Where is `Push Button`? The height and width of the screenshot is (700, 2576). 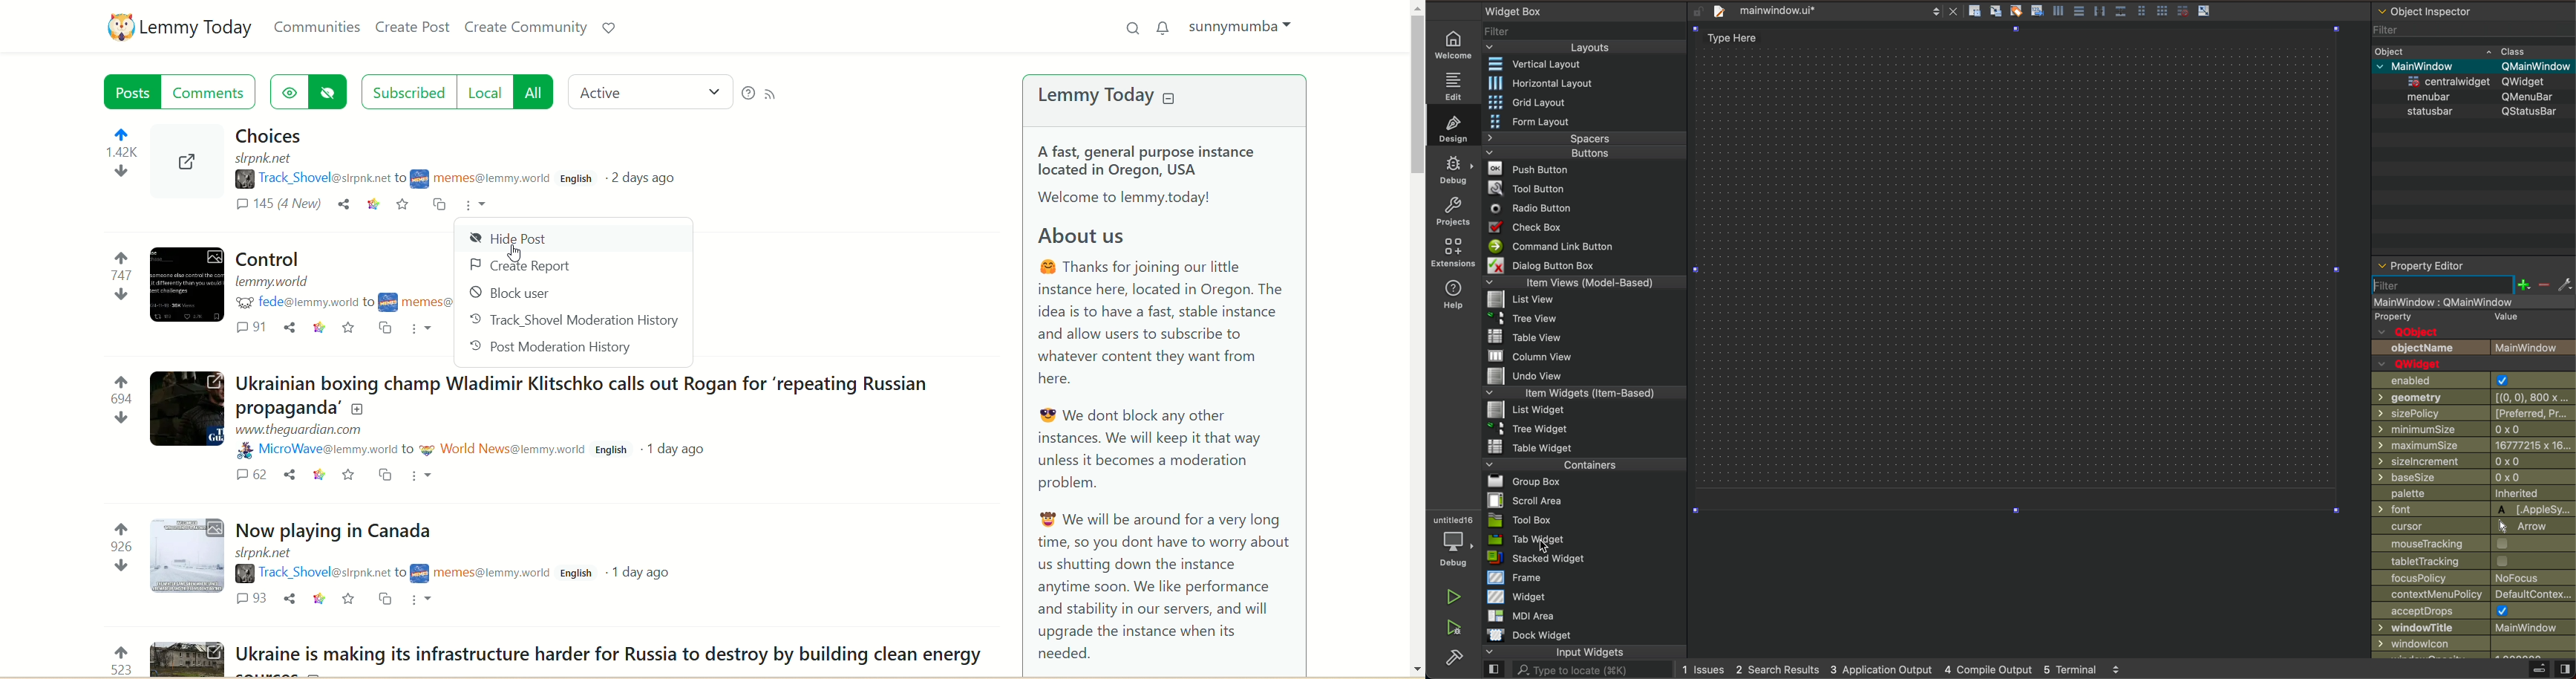 Push Button is located at coordinates (1521, 169).